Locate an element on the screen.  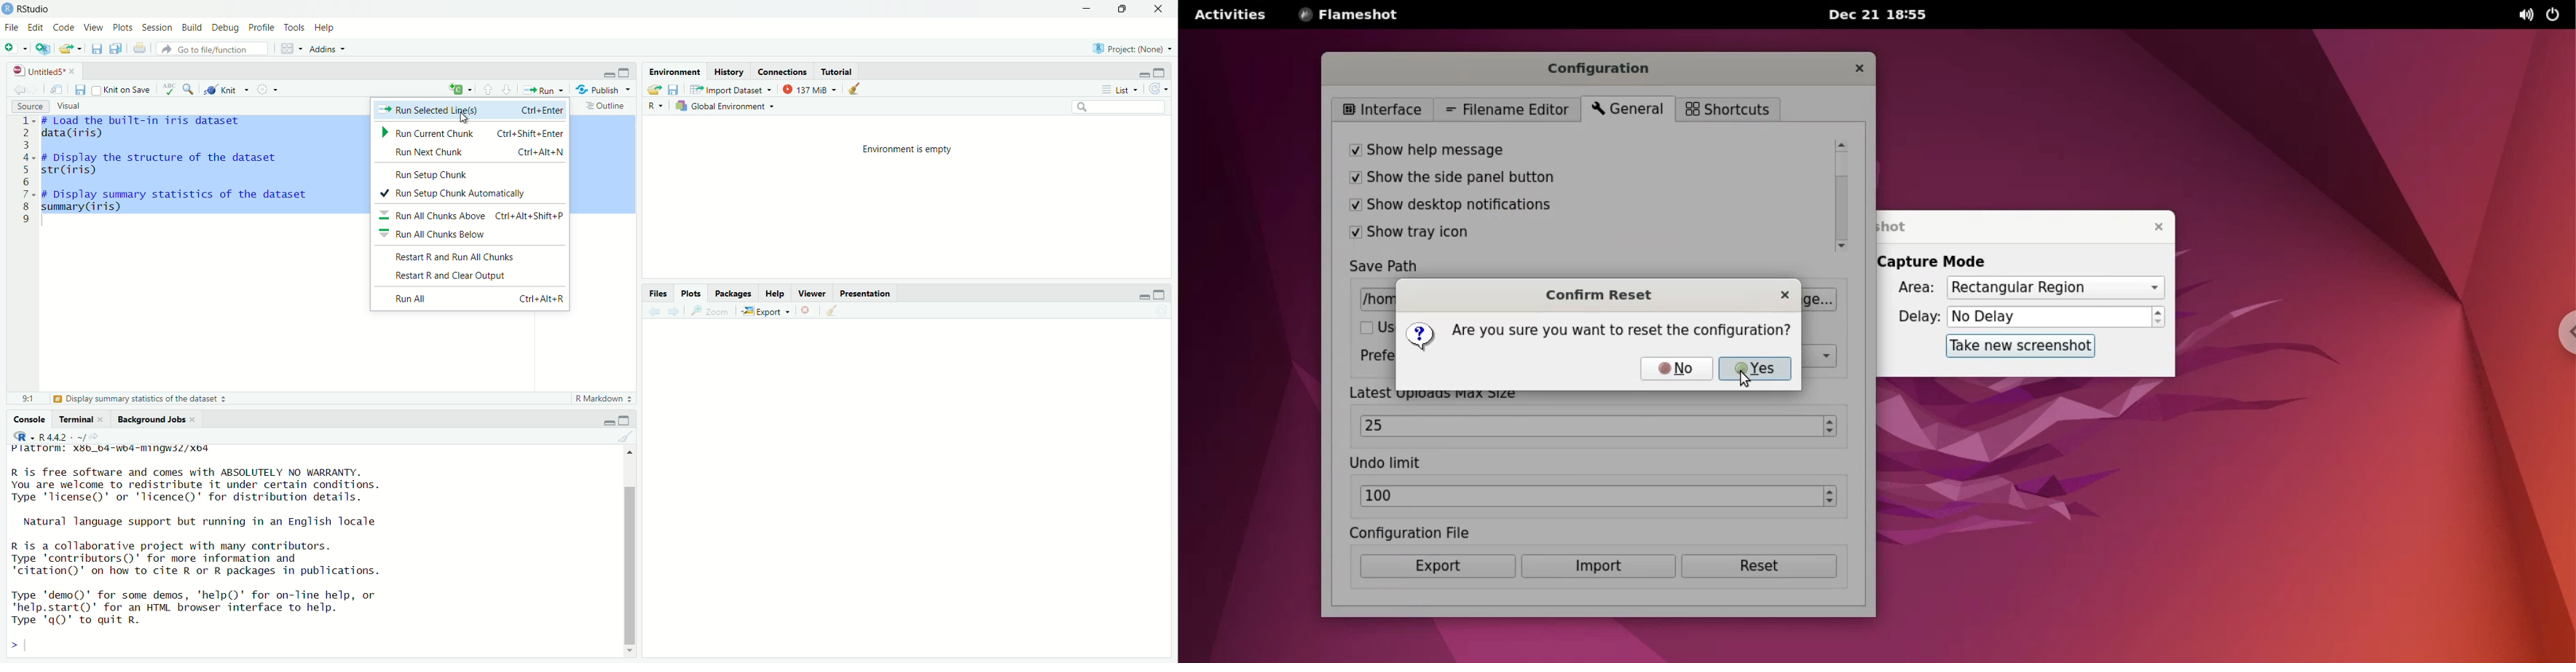
Open an existing file is located at coordinates (71, 49).